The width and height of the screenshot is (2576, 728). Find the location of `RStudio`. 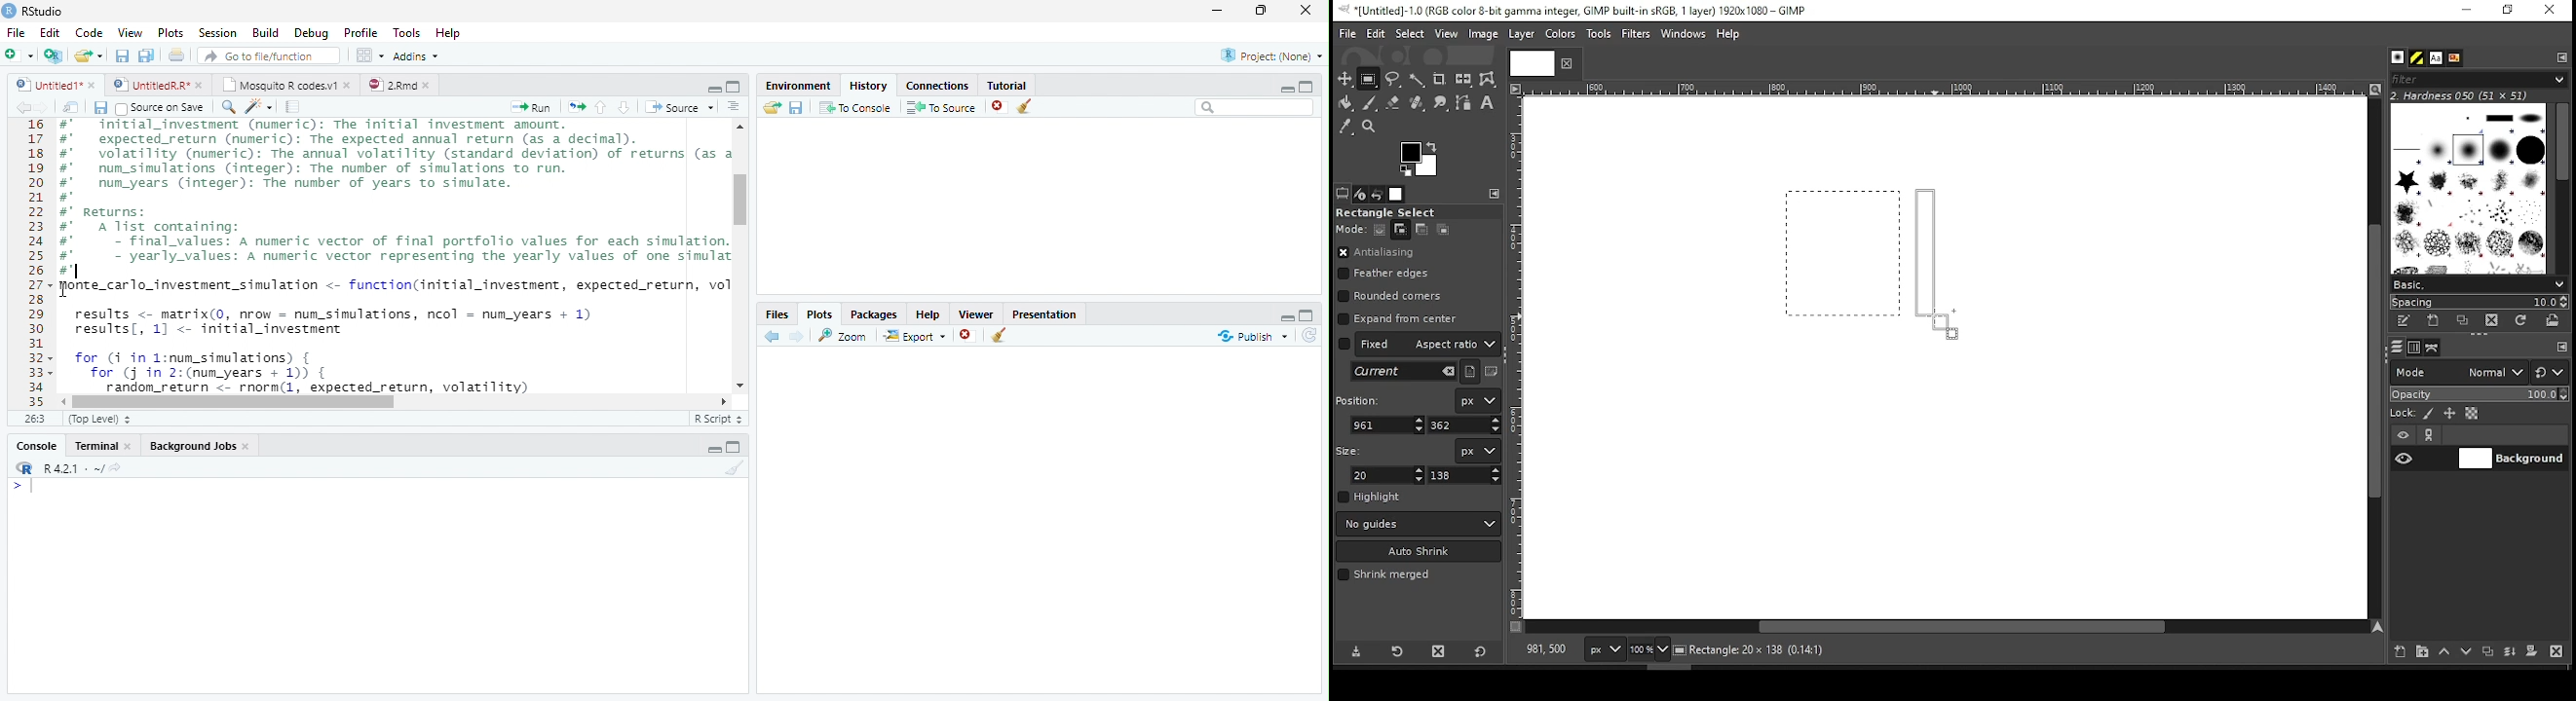

RStudio is located at coordinates (33, 11).